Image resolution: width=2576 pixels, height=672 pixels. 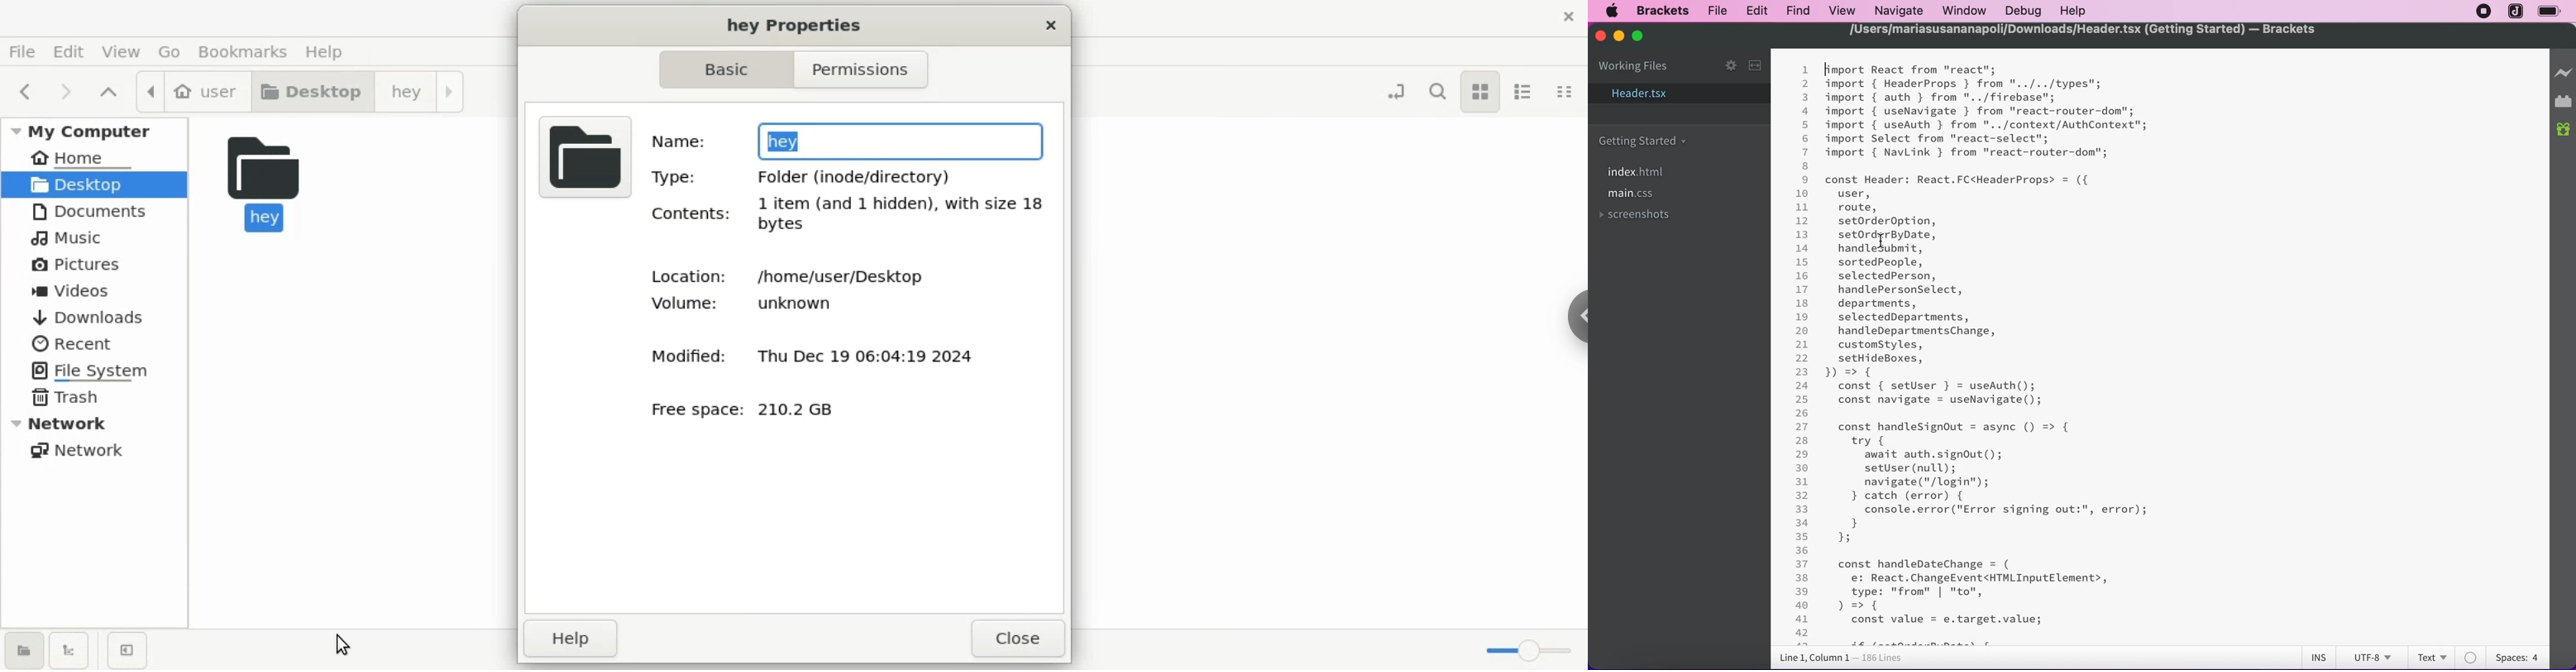 I want to click on 6, so click(x=1806, y=139).